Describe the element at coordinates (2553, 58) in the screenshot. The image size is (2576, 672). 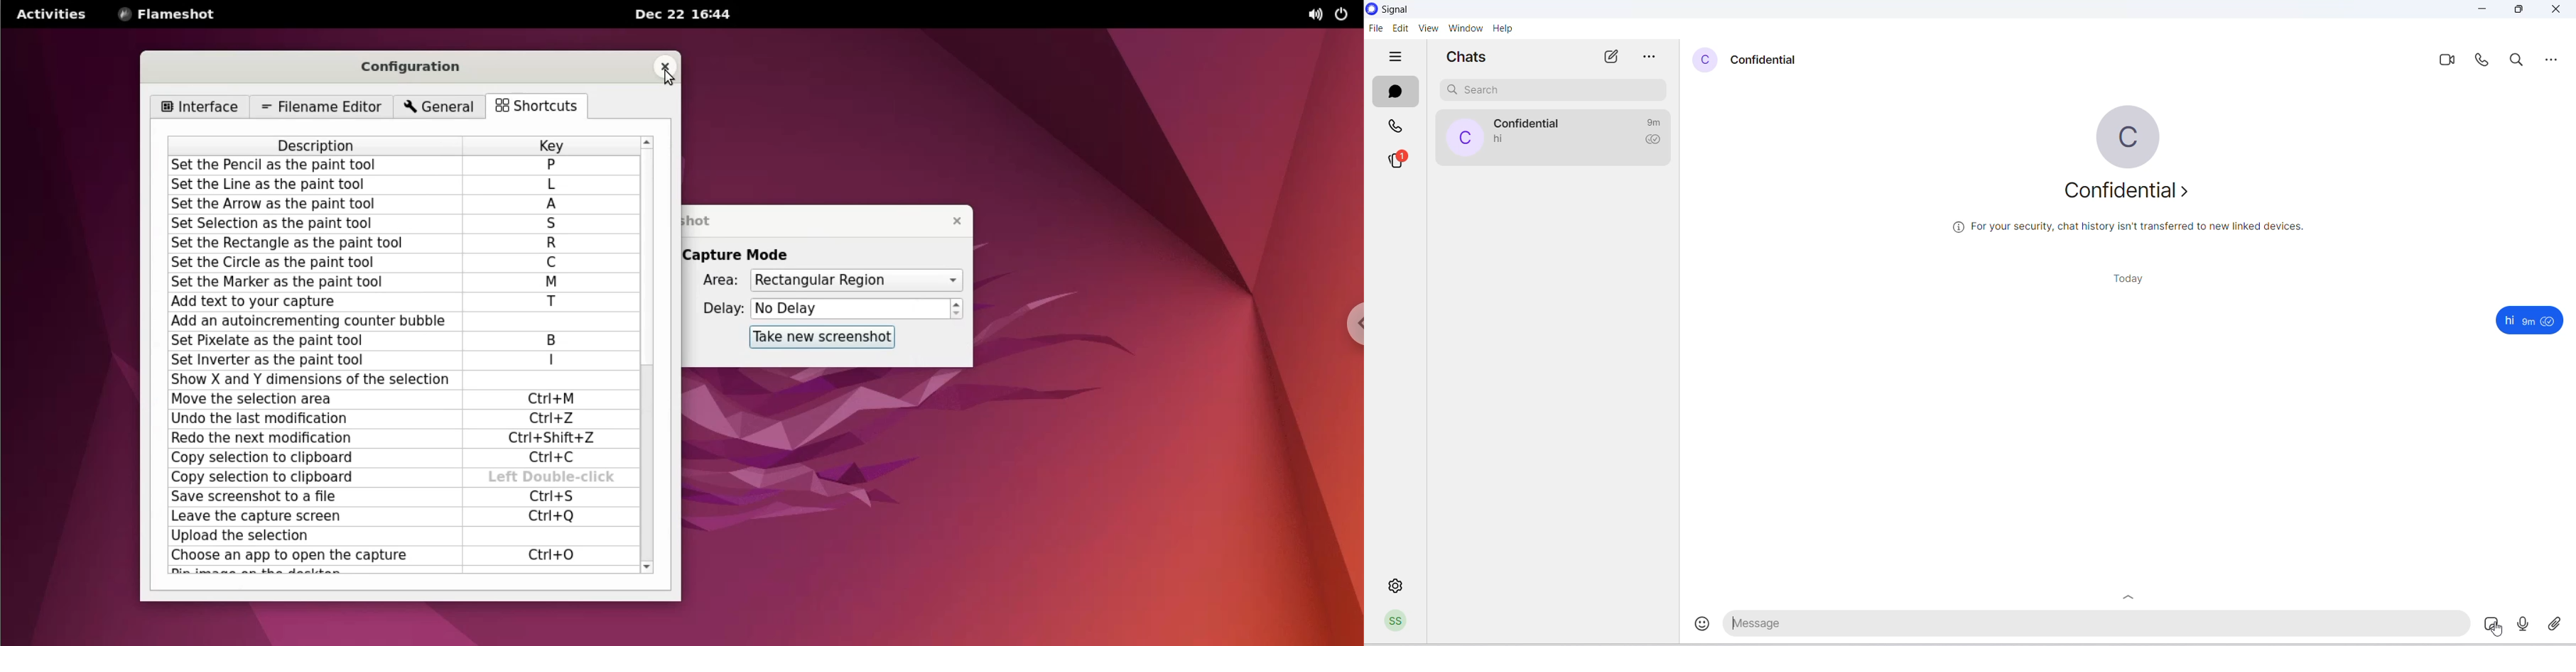
I see `more options` at that location.